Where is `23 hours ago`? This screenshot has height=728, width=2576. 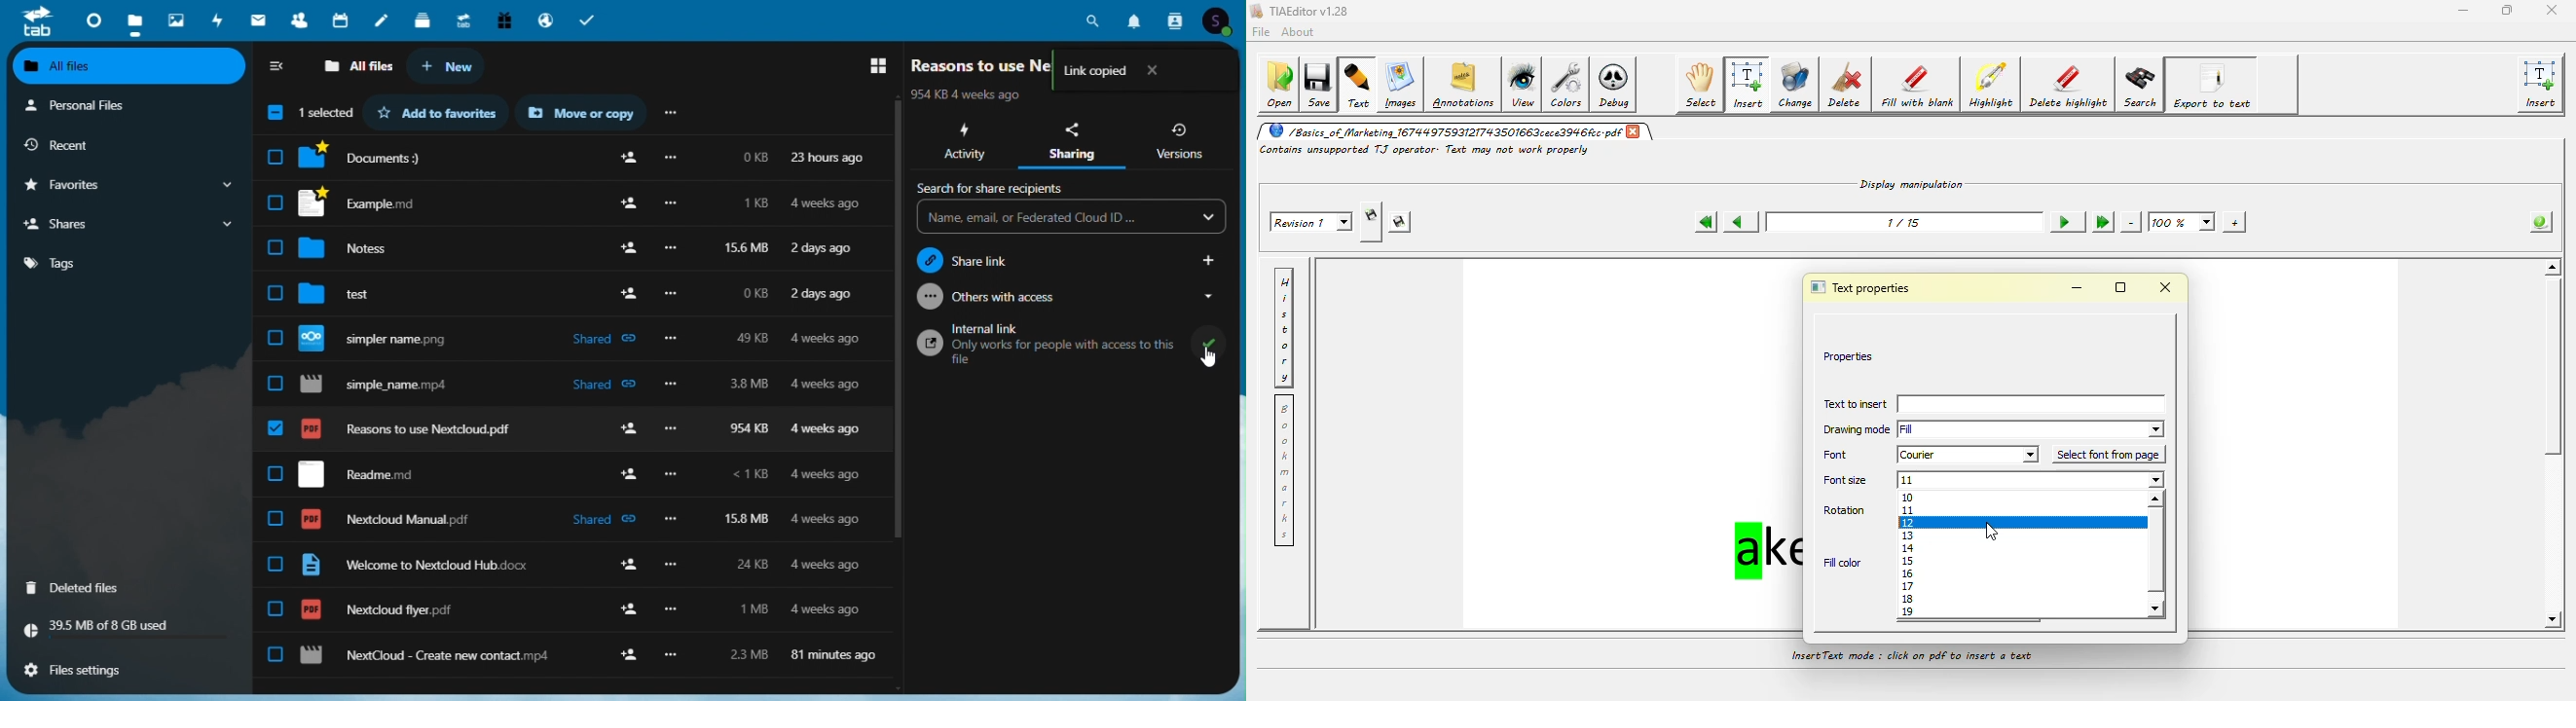 23 hours ago is located at coordinates (828, 157).